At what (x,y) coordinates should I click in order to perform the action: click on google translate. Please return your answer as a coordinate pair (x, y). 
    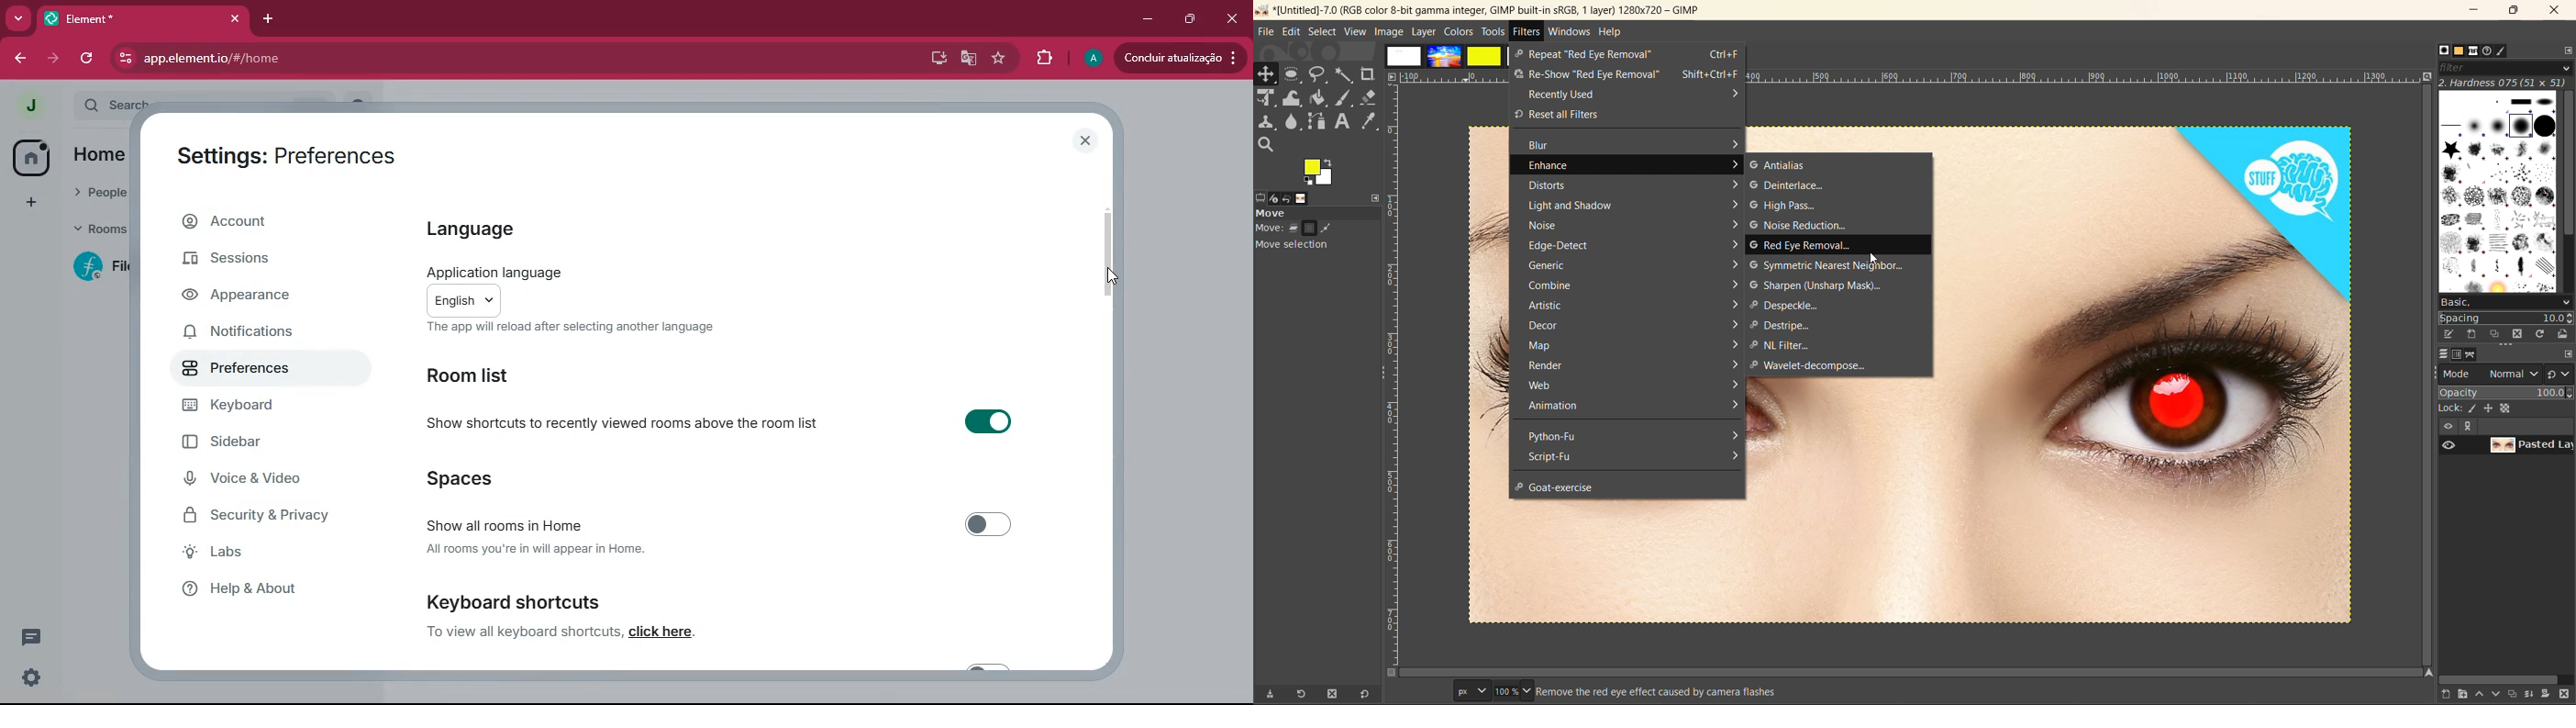
    Looking at the image, I should click on (969, 58).